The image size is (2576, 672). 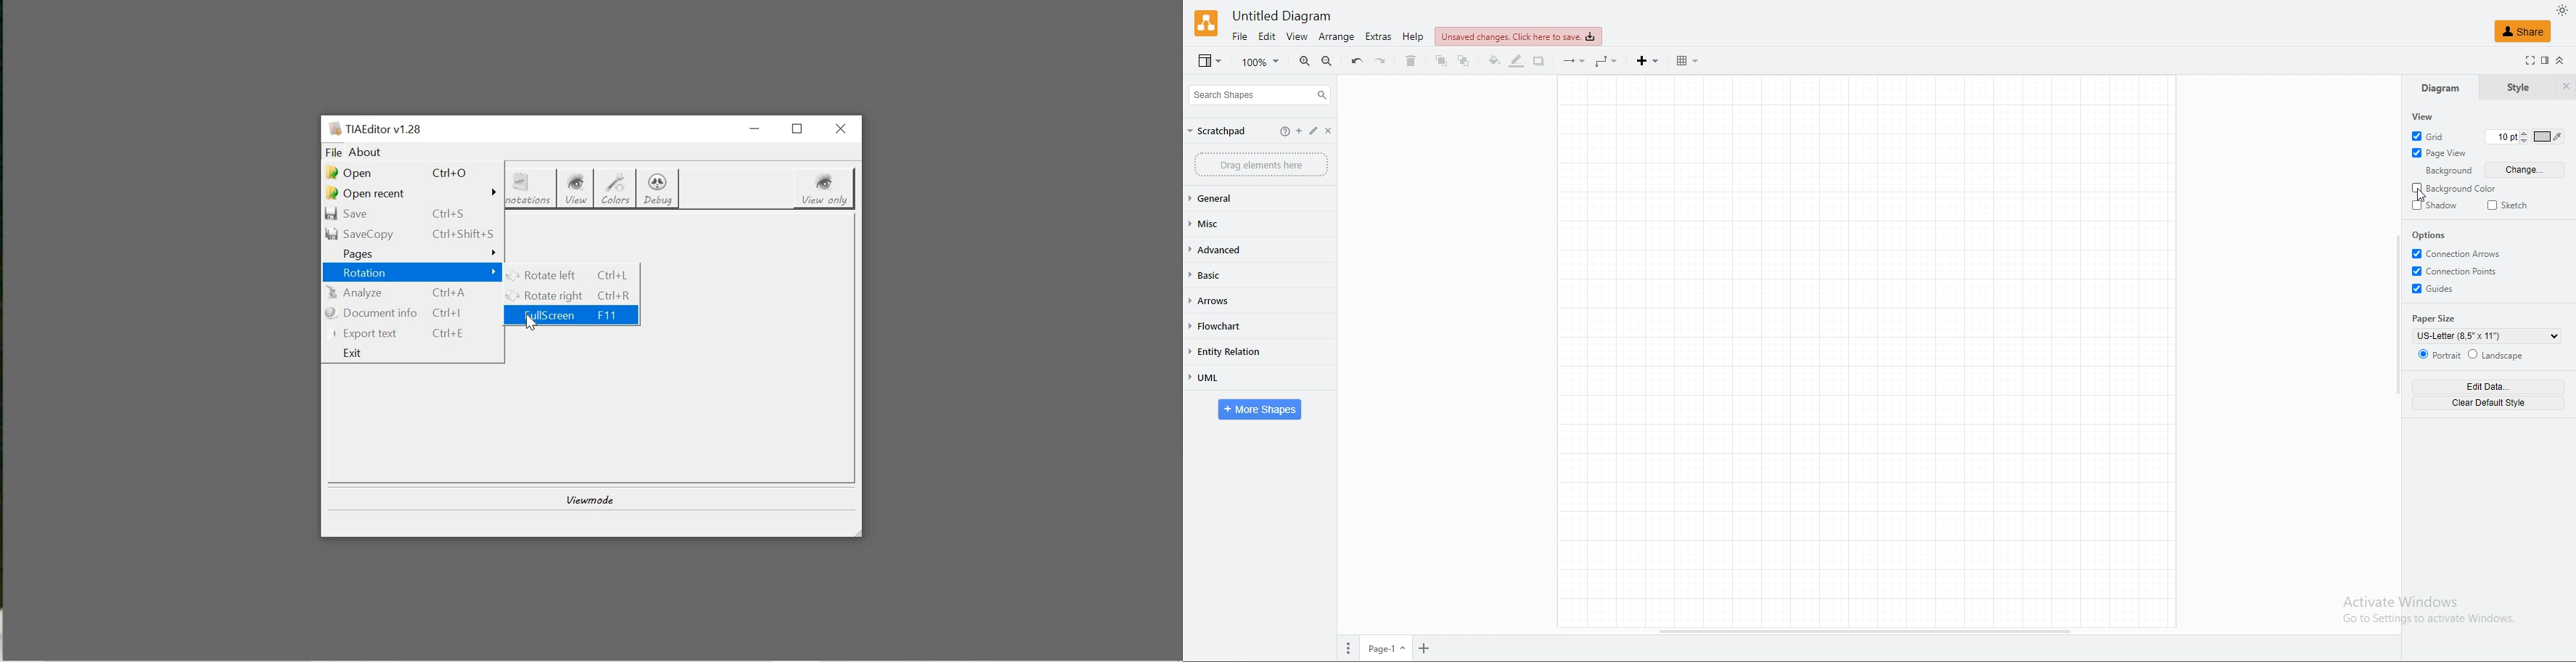 I want to click on edit, so click(x=1299, y=132).